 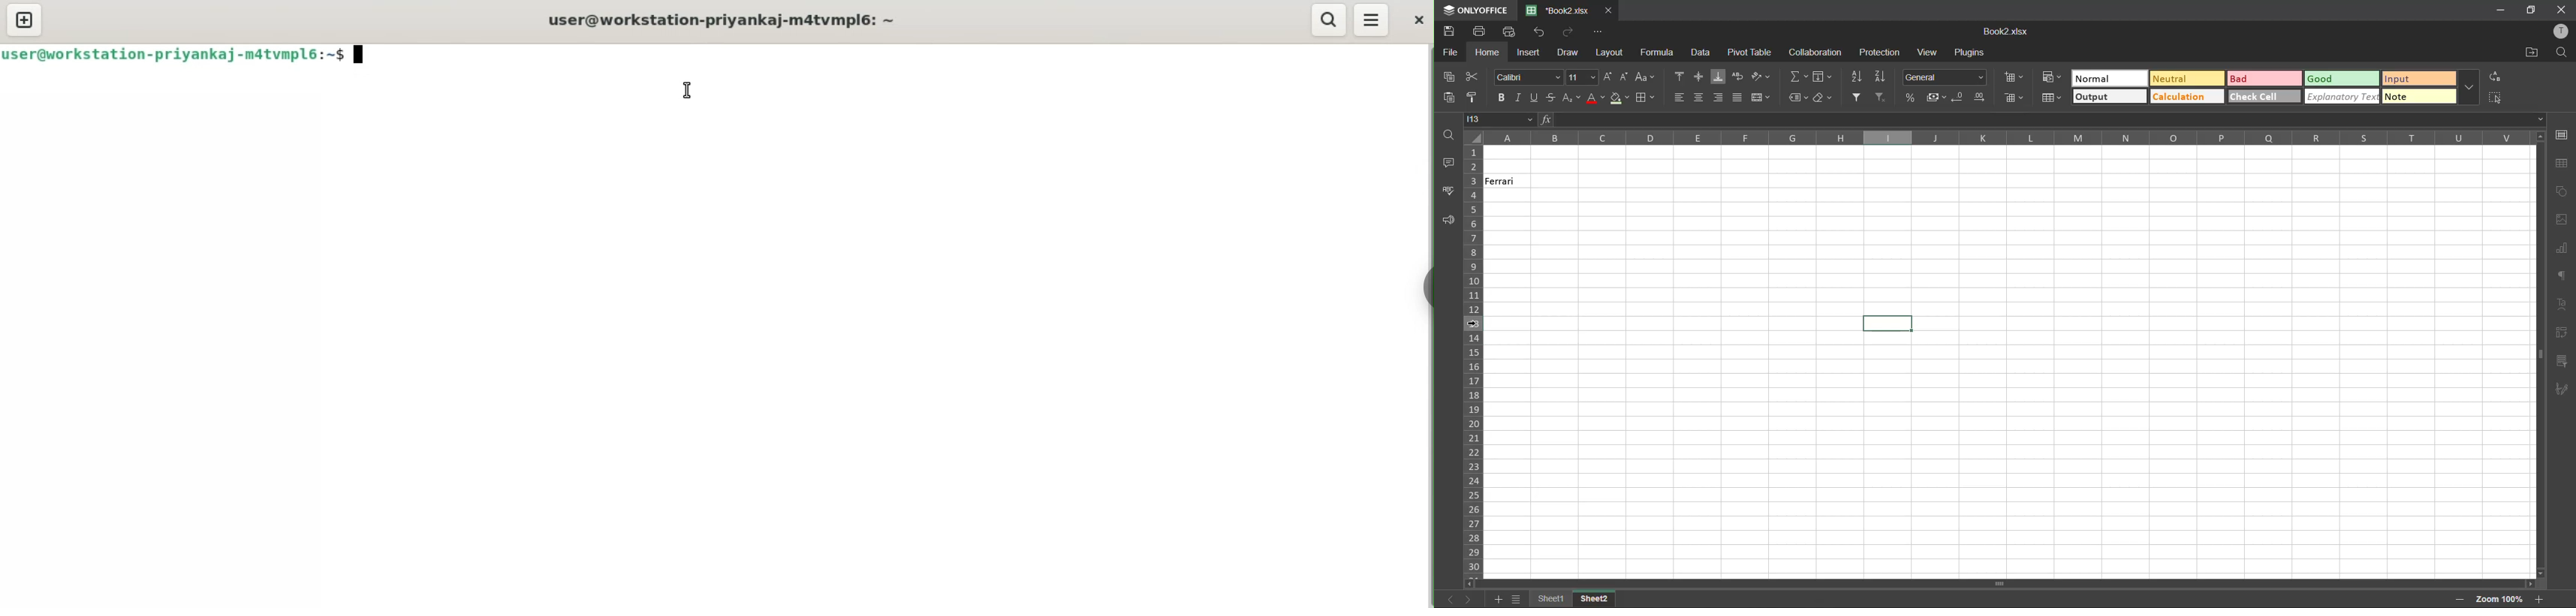 What do you see at coordinates (1912, 99) in the screenshot?
I see `percent` at bounding box center [1912, 99].